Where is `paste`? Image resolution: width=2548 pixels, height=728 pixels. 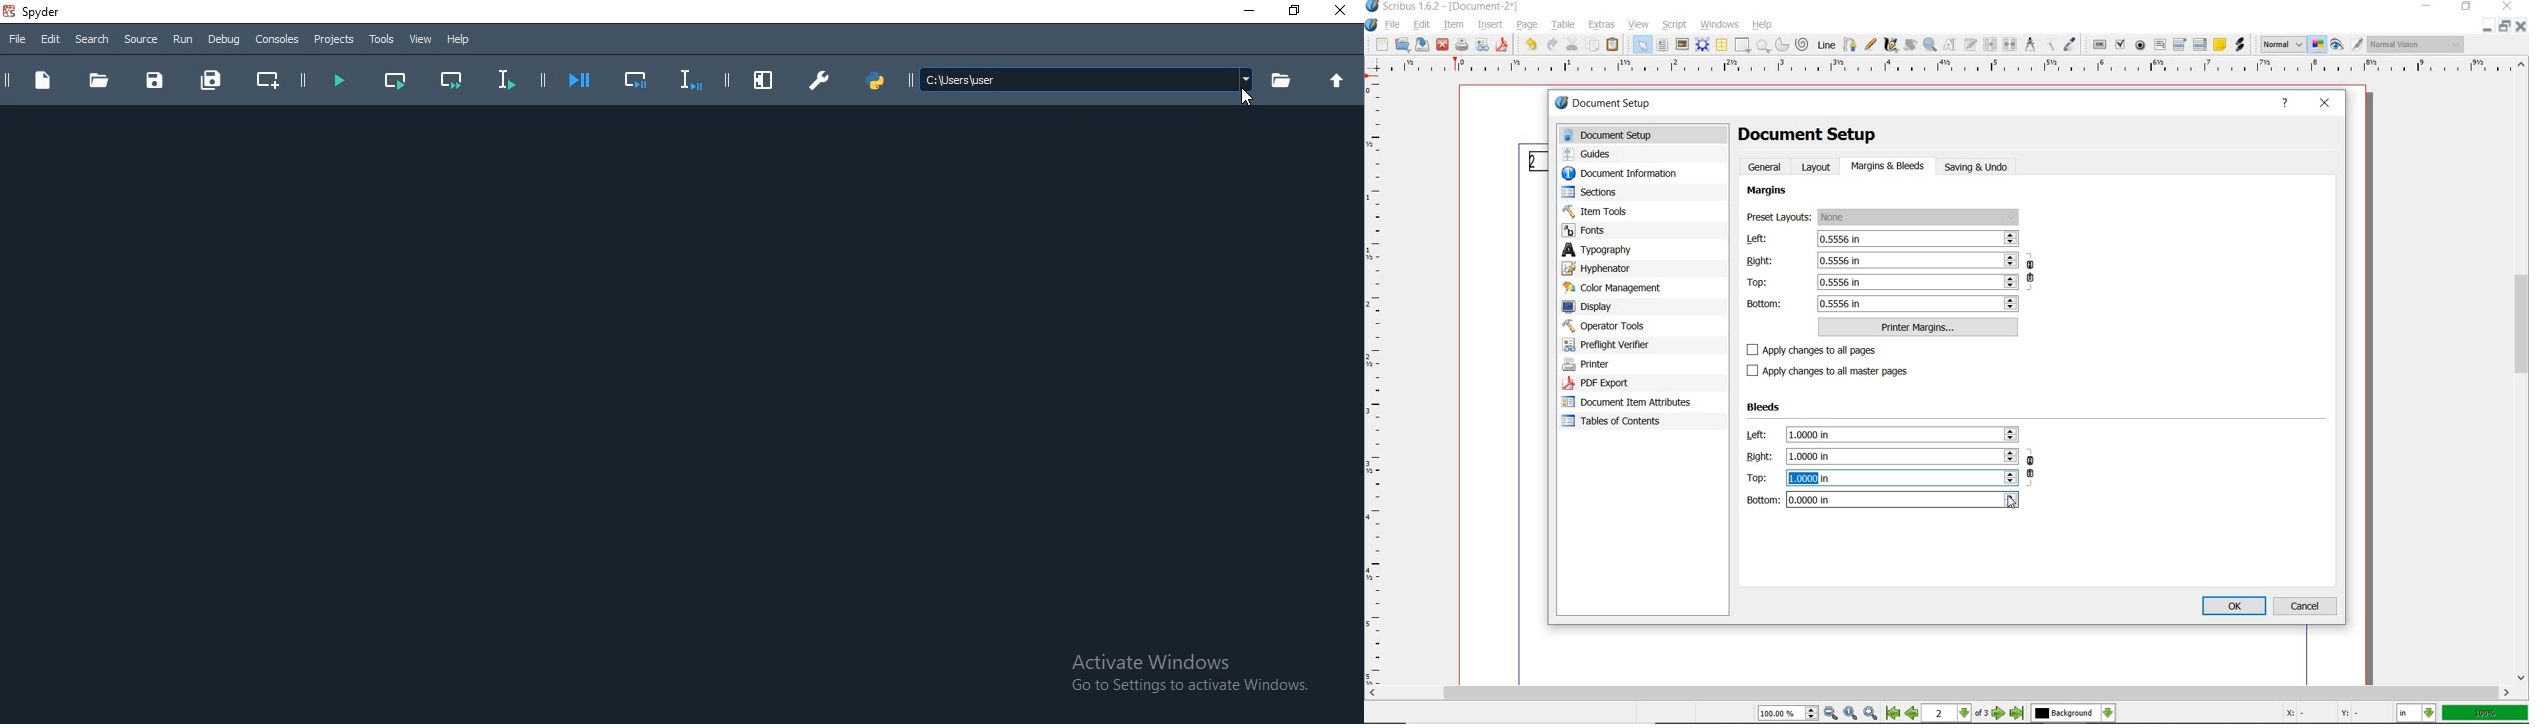
paste is located at coordinates (1612, 46).